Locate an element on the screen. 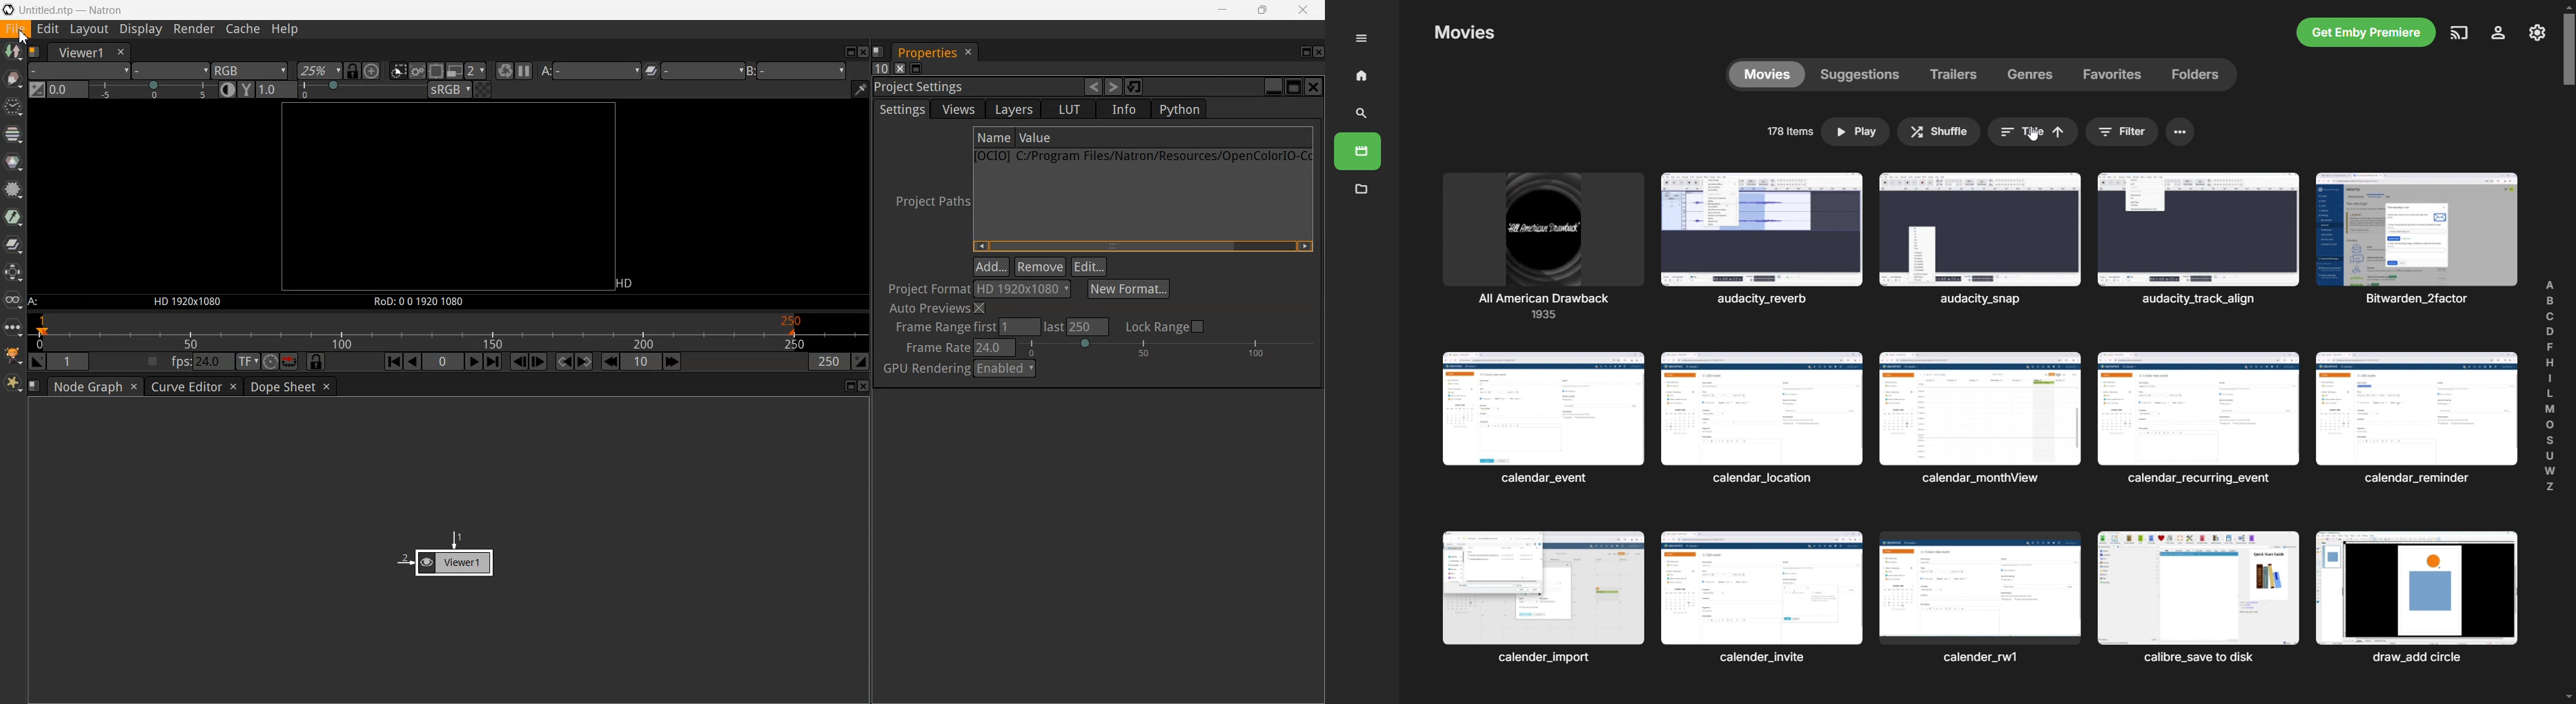 Image resolution: width=2576 pixels, height=728 pixels. Remove is located at coordinates (1039, 266).